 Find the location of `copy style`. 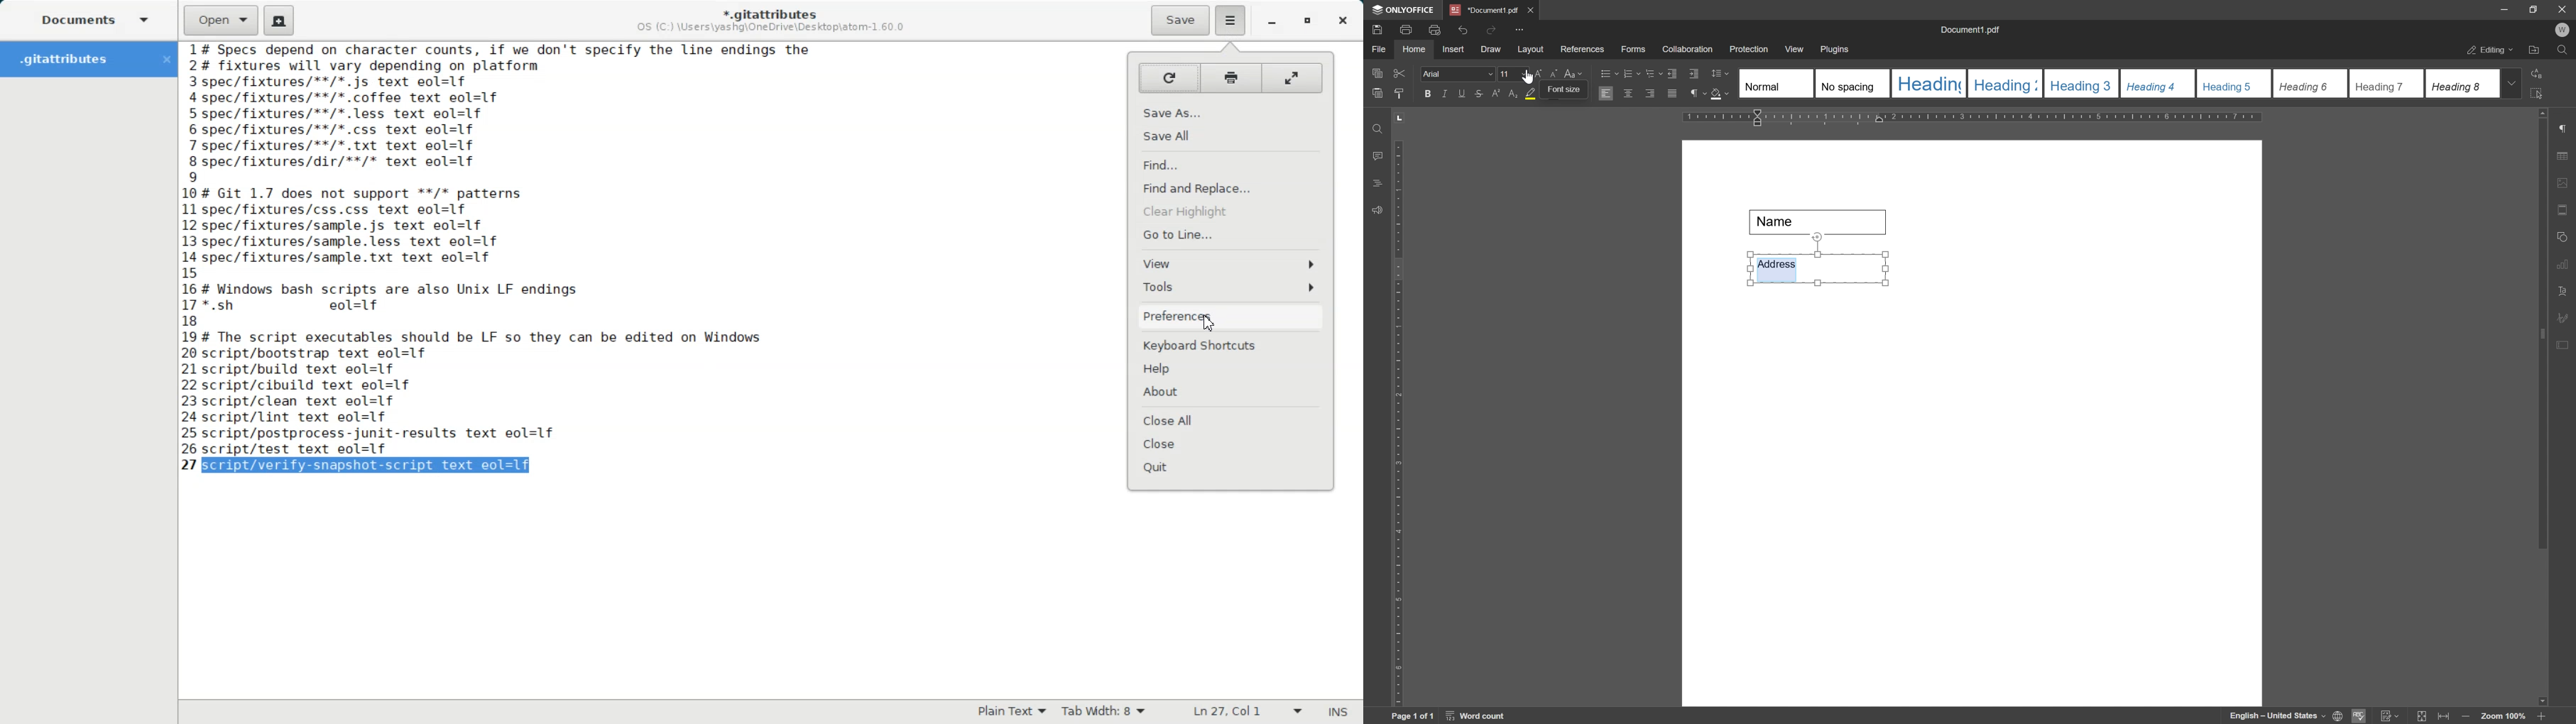

copy style is located at coordinates (1400, 92).